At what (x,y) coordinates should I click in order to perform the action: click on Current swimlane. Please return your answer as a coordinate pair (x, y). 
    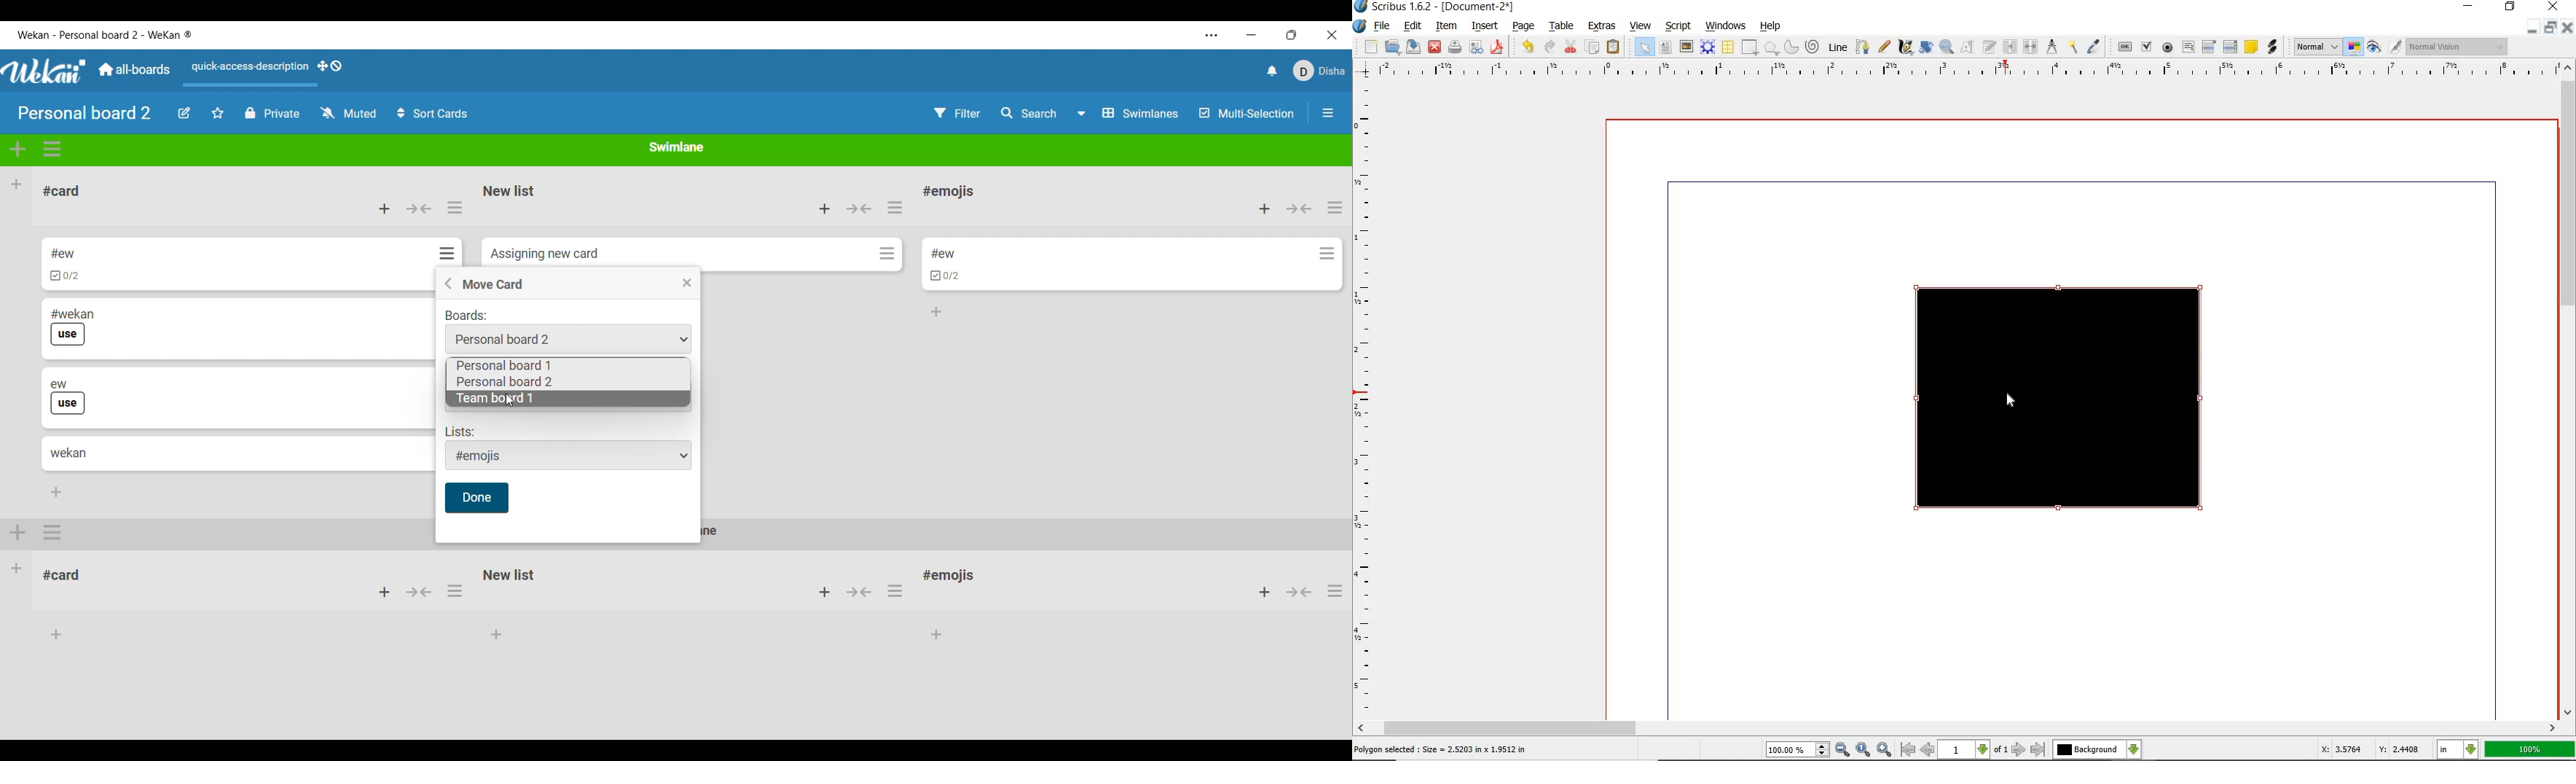
    Looking at the image, I should click on (677, 147).